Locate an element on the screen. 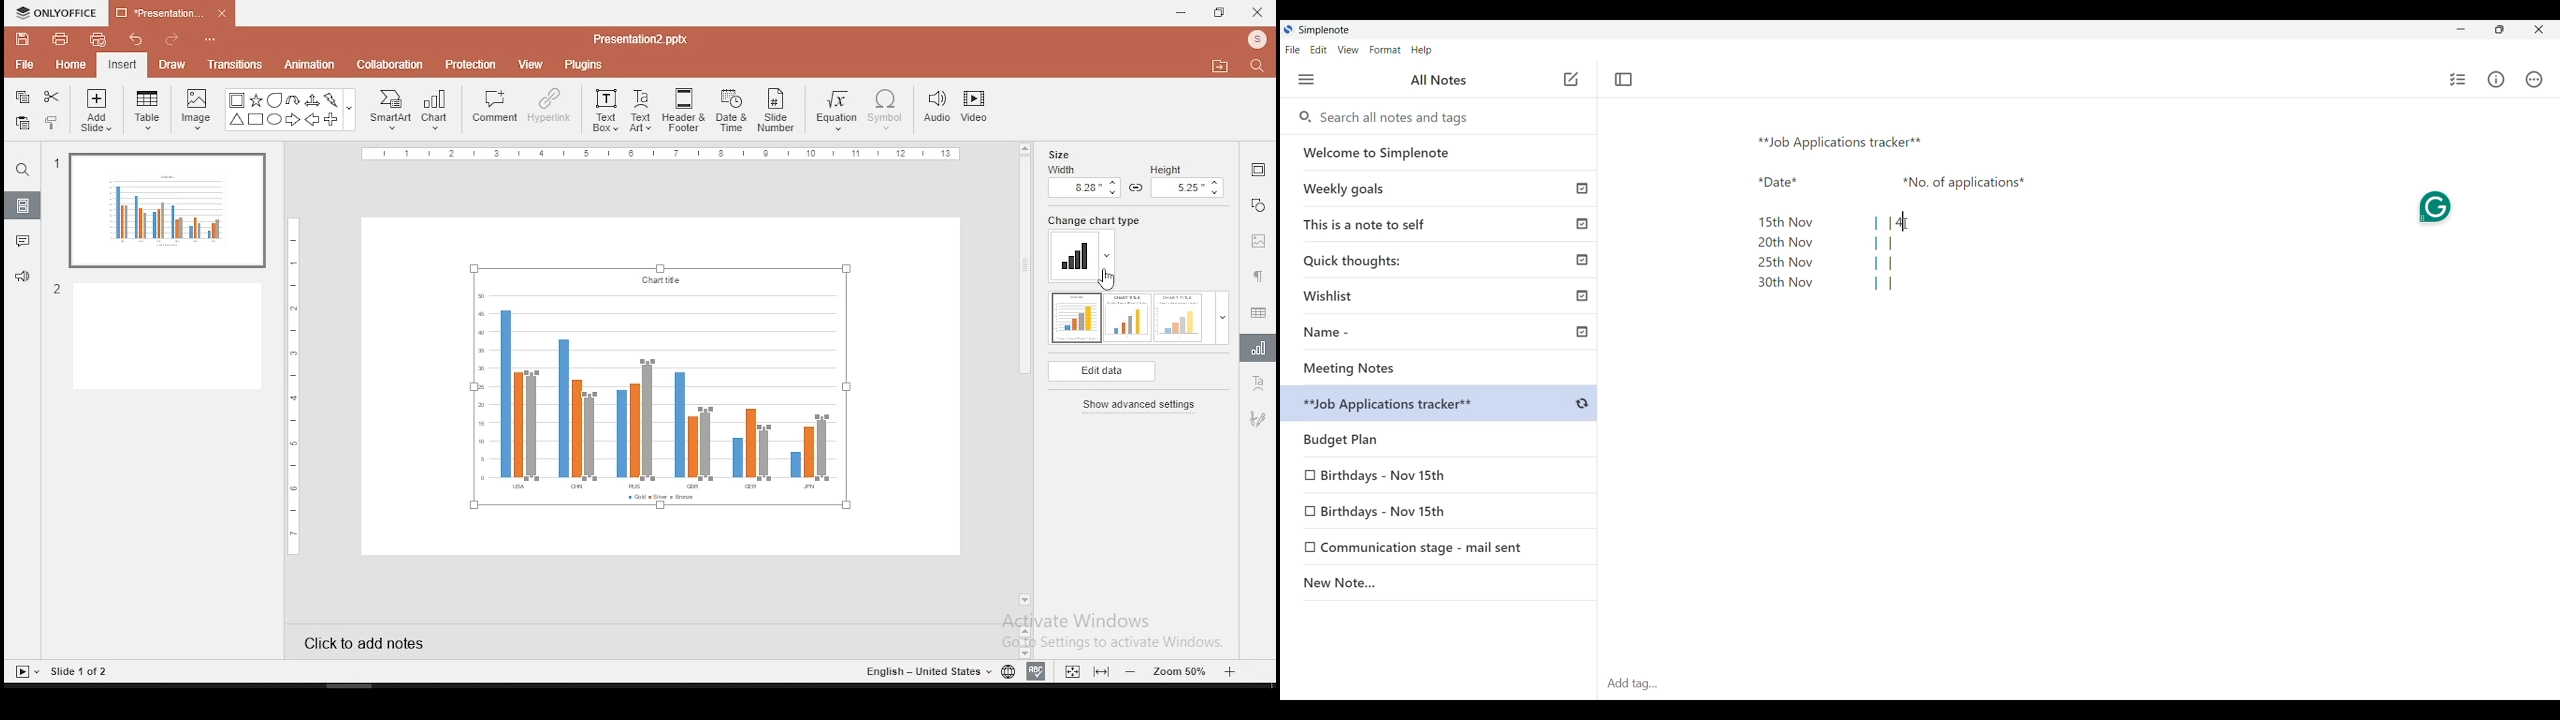  Change chart type is located at coordinates (1090, 220).